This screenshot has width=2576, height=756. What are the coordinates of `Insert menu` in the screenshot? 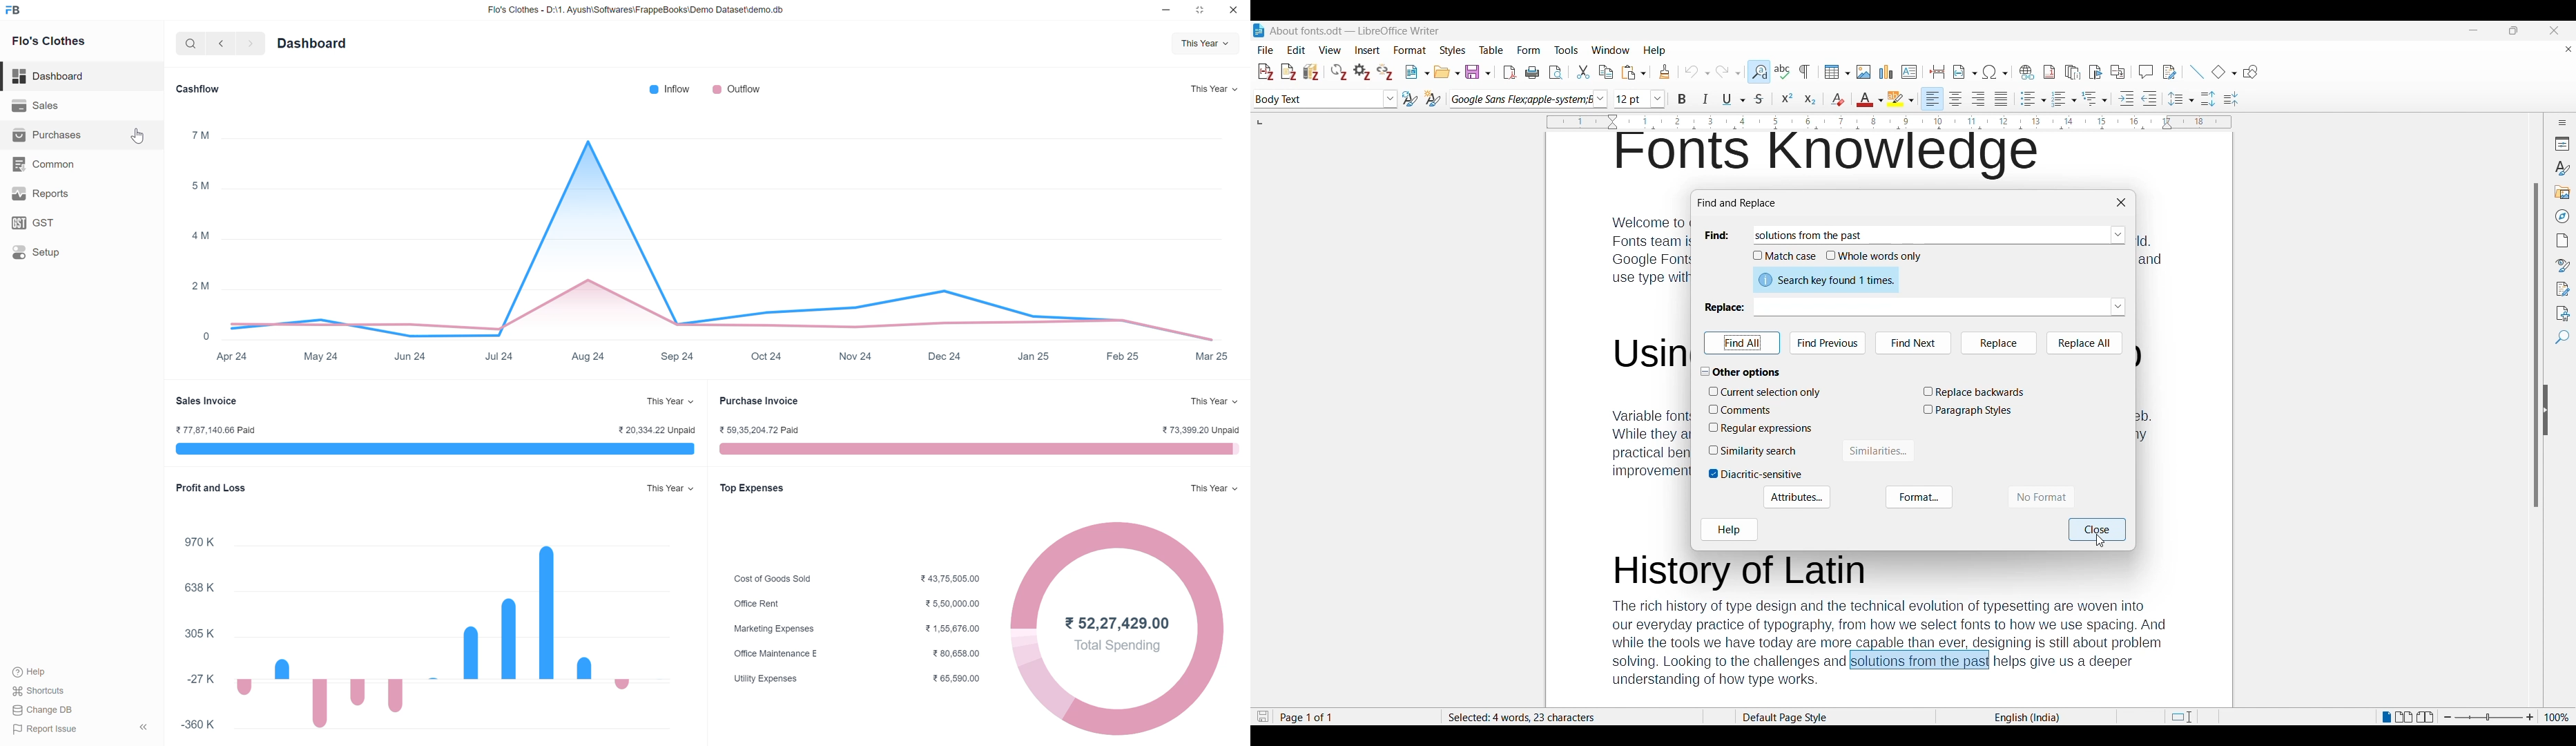 It's located at (1368, 50).